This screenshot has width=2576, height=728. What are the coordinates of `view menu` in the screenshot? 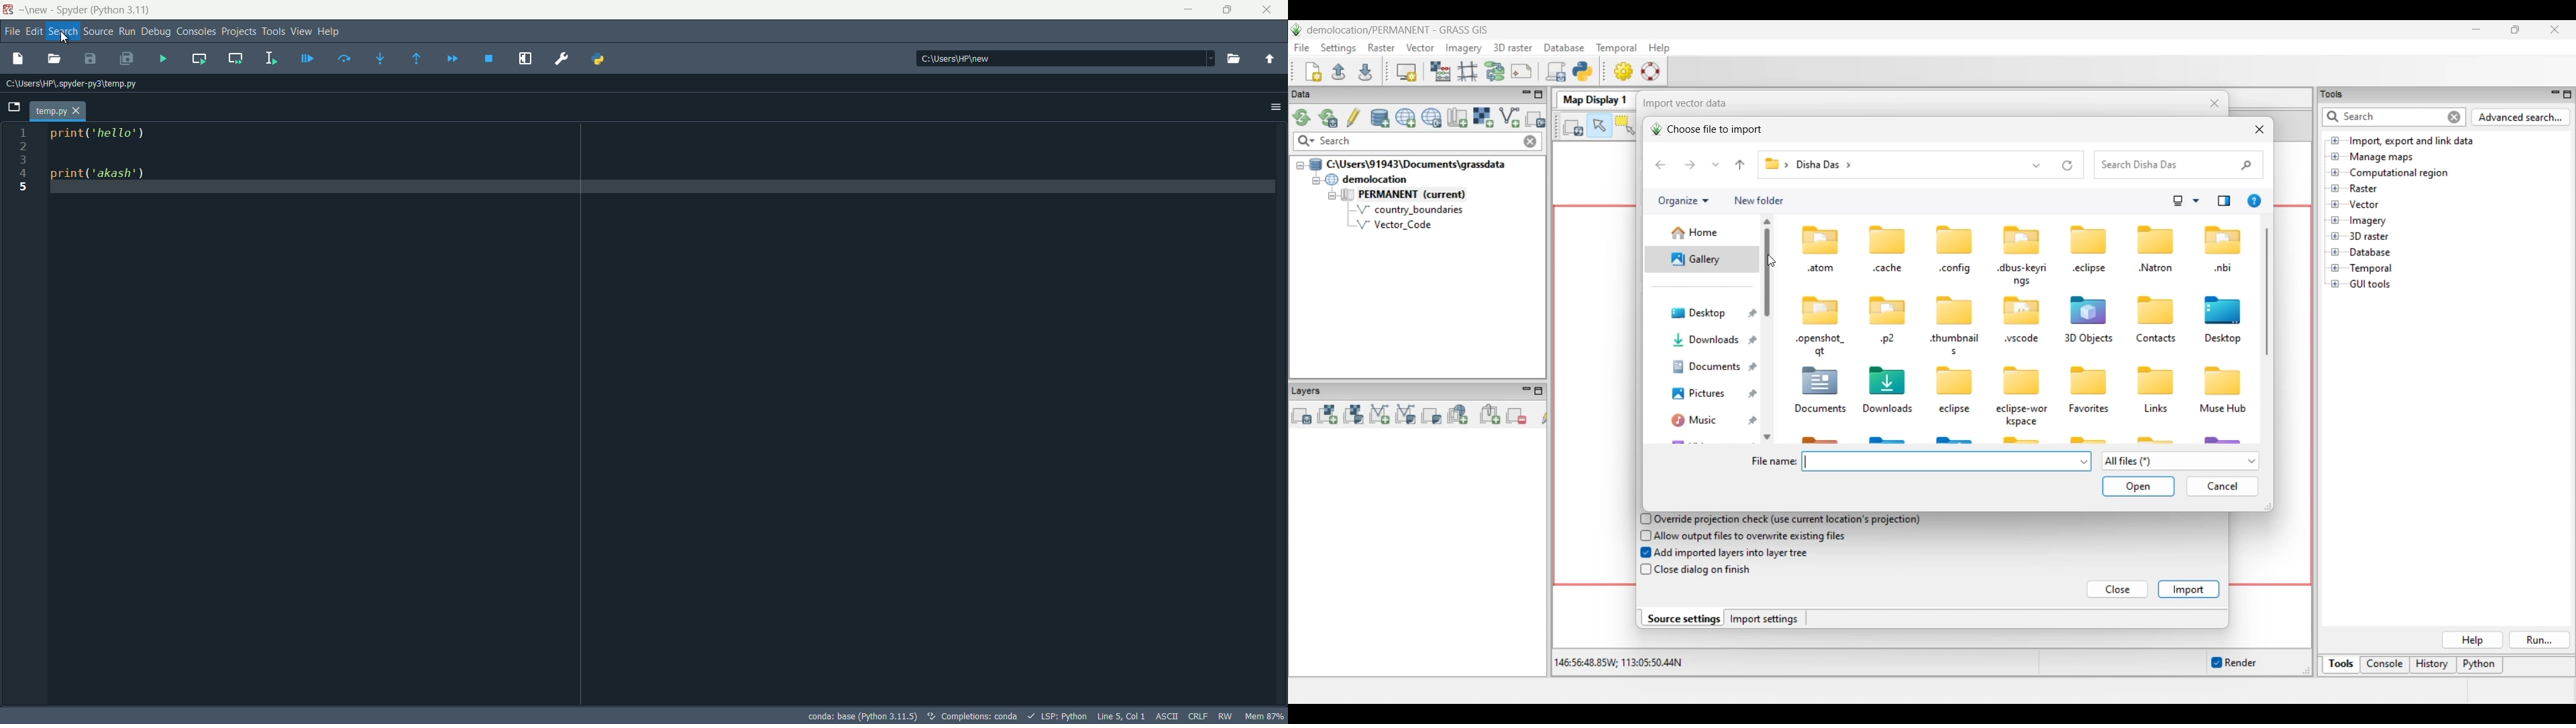 It's located at (301, 32).